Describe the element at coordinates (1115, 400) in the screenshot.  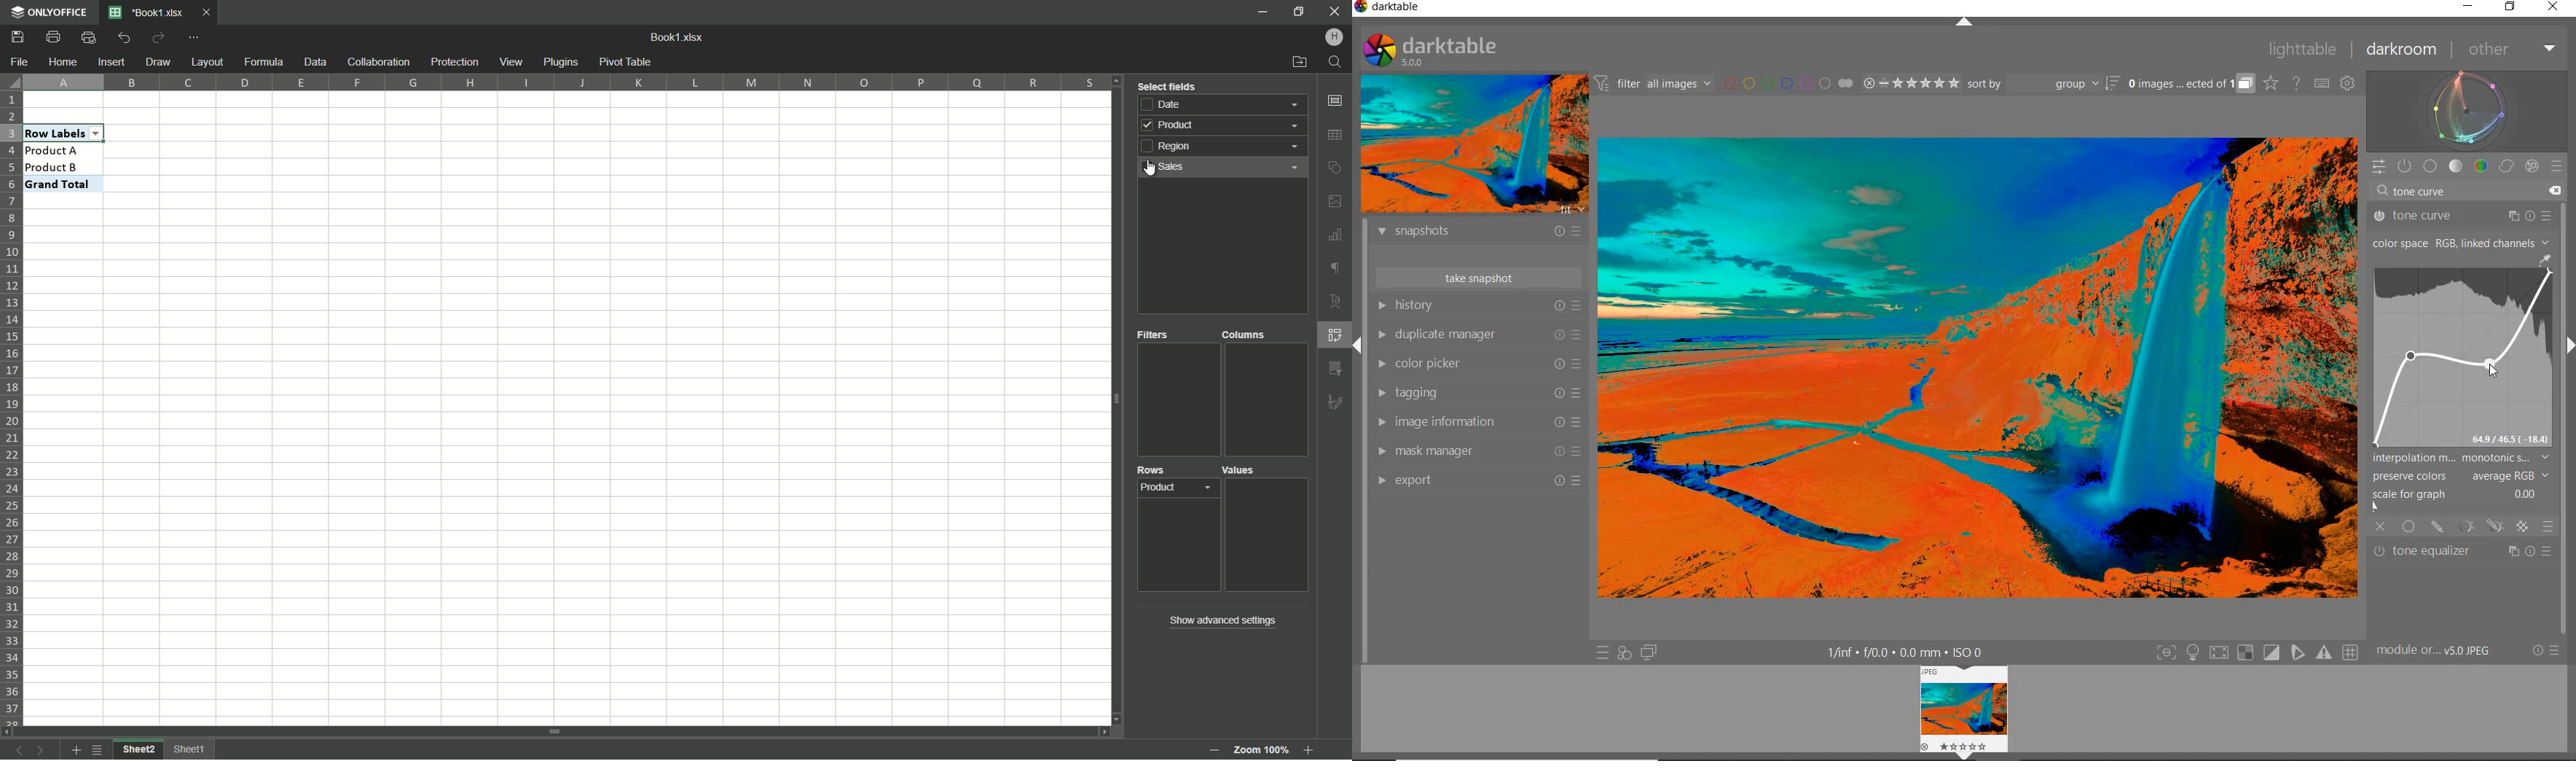
I see `scroll bar` at that location.